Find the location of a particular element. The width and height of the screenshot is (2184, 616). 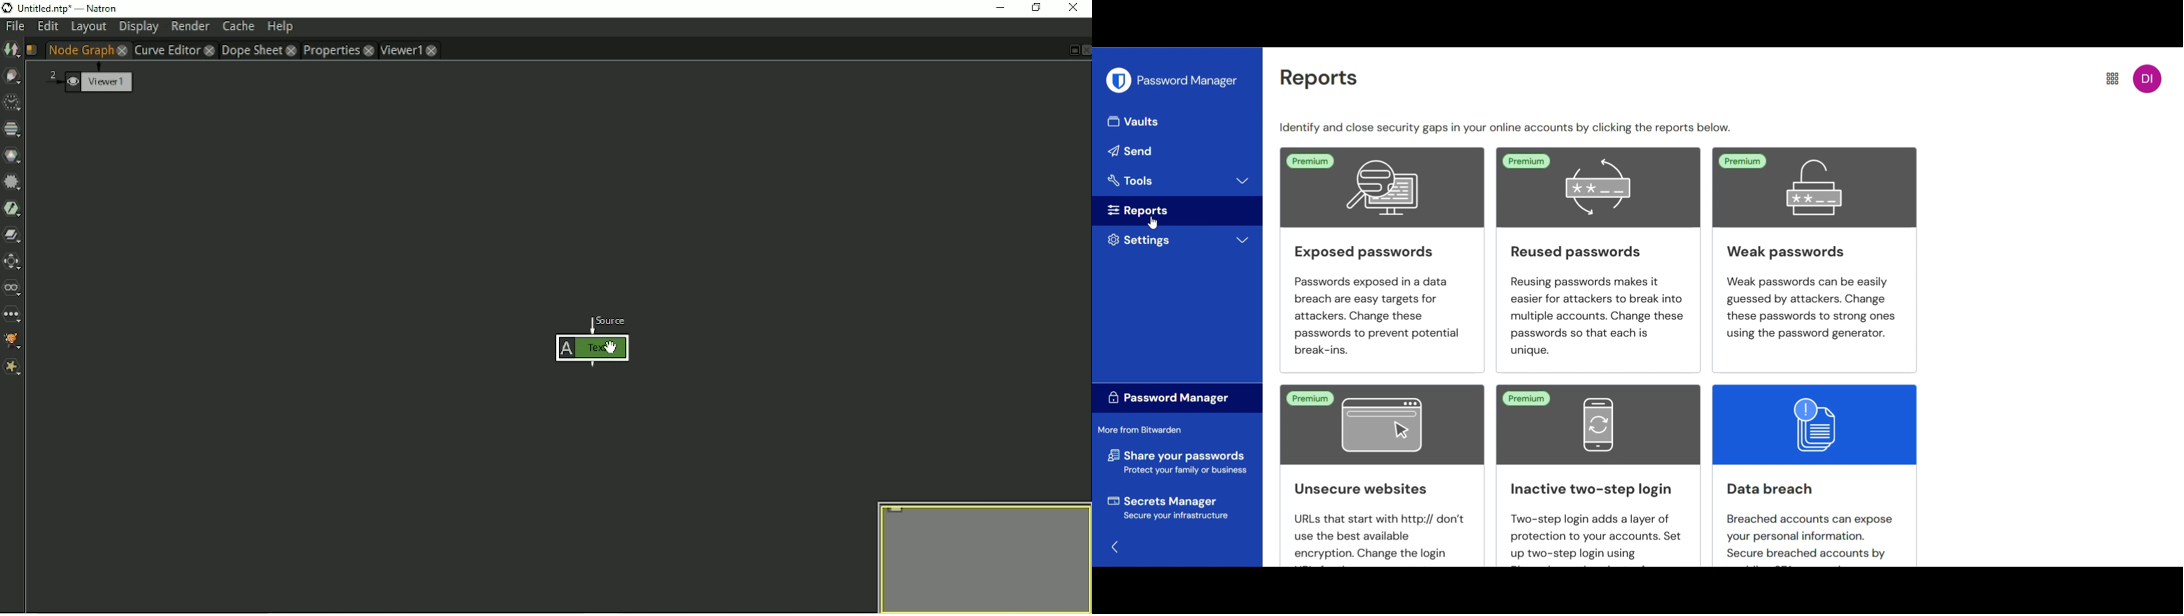

reports heading is located at coordinates (1313, 80).